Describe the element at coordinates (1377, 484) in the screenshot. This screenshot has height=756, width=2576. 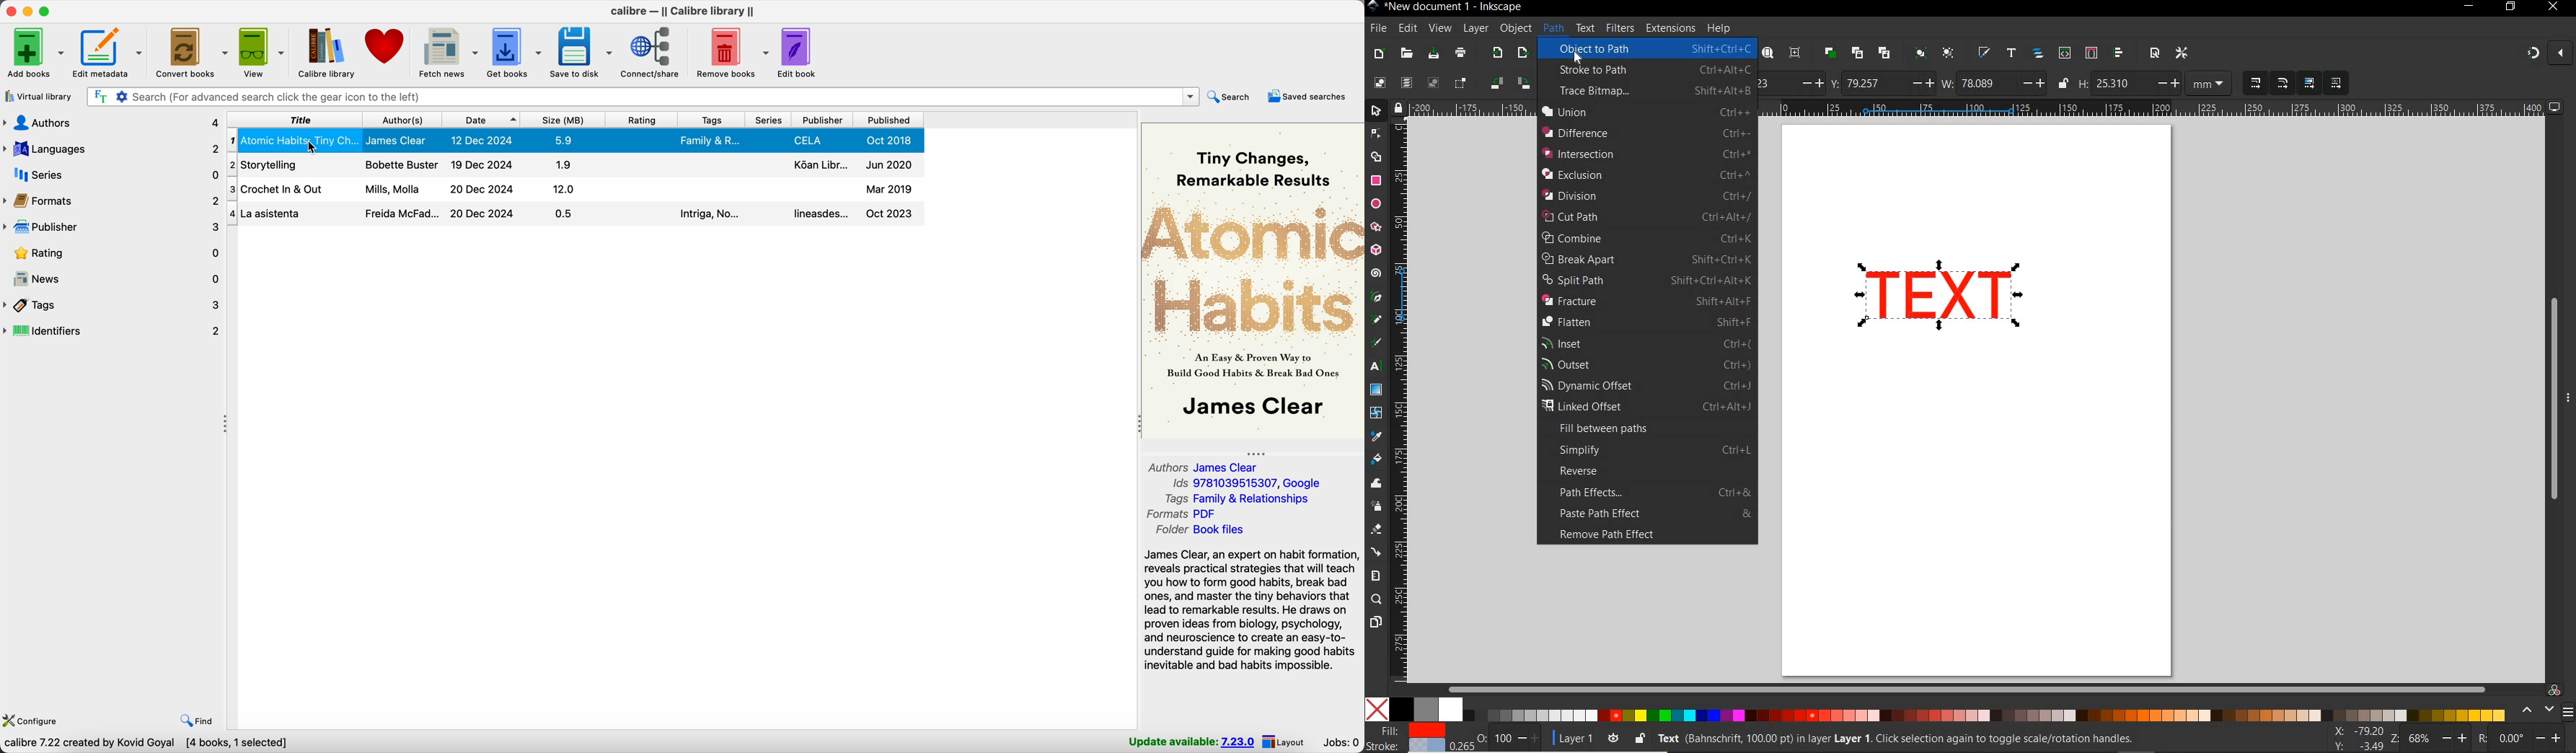
I see `TWEAK TOOL` at that location.